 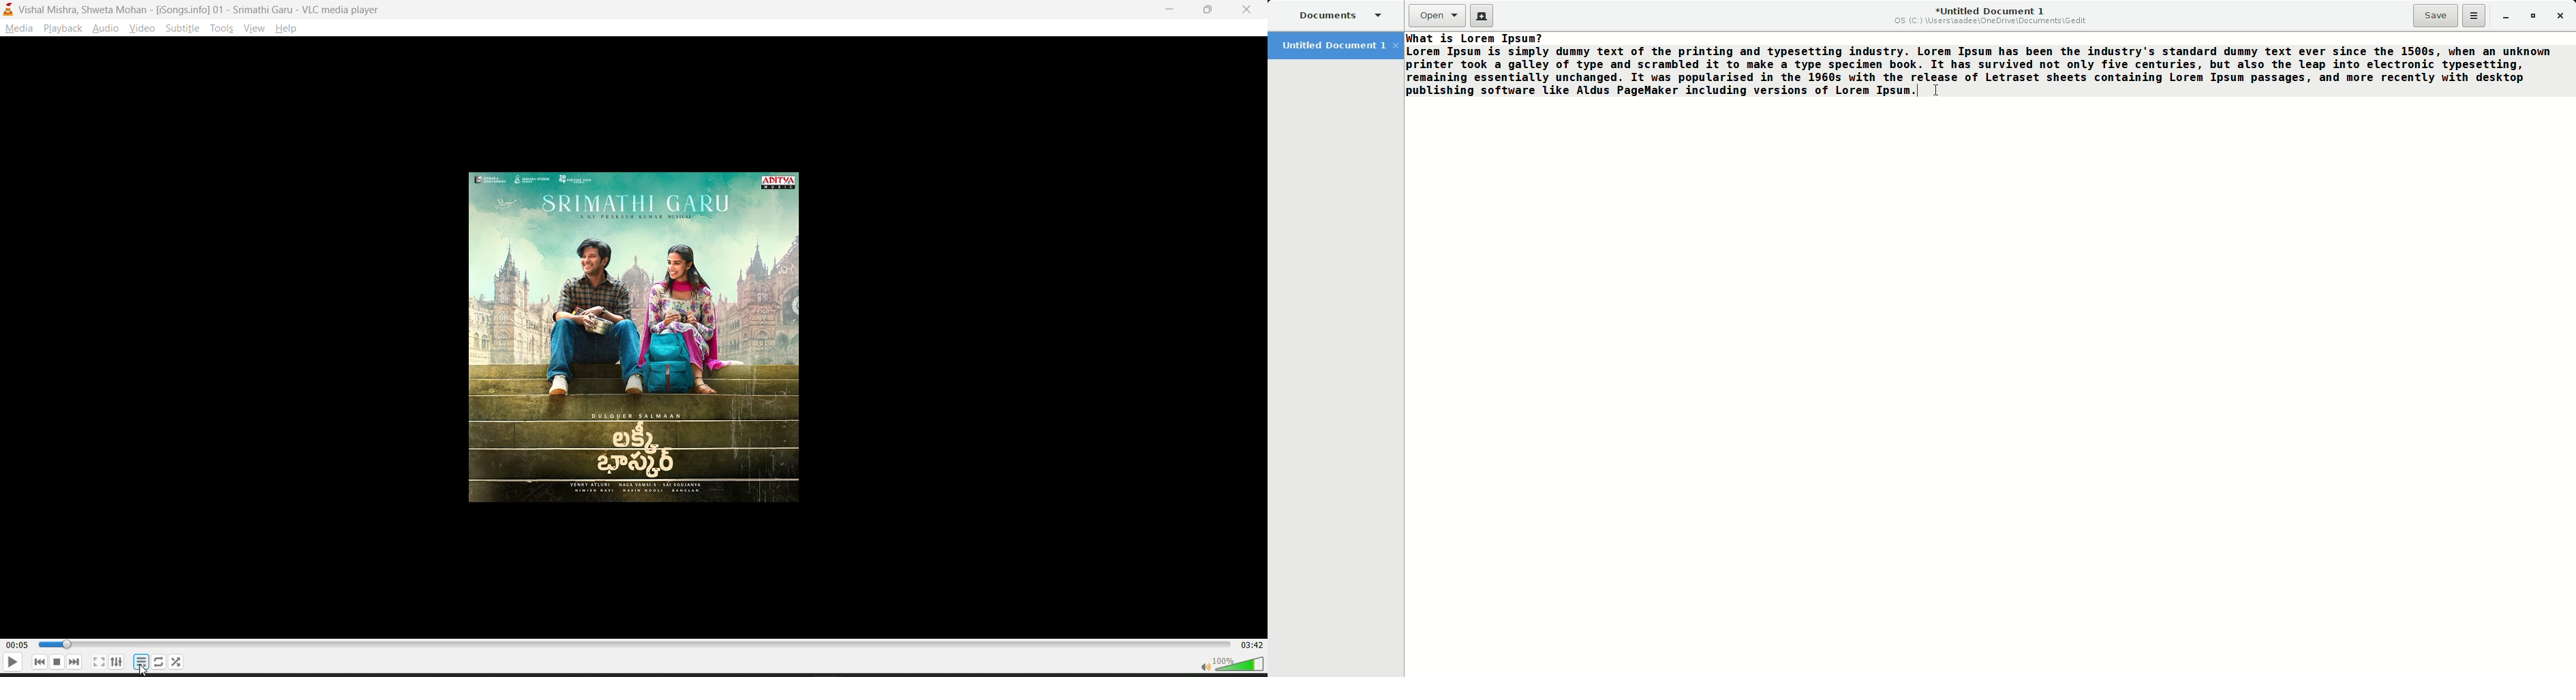 What do you see at coordinates (18, 28) in the screenshot?
I see `media` at bounding box center [18, 28].